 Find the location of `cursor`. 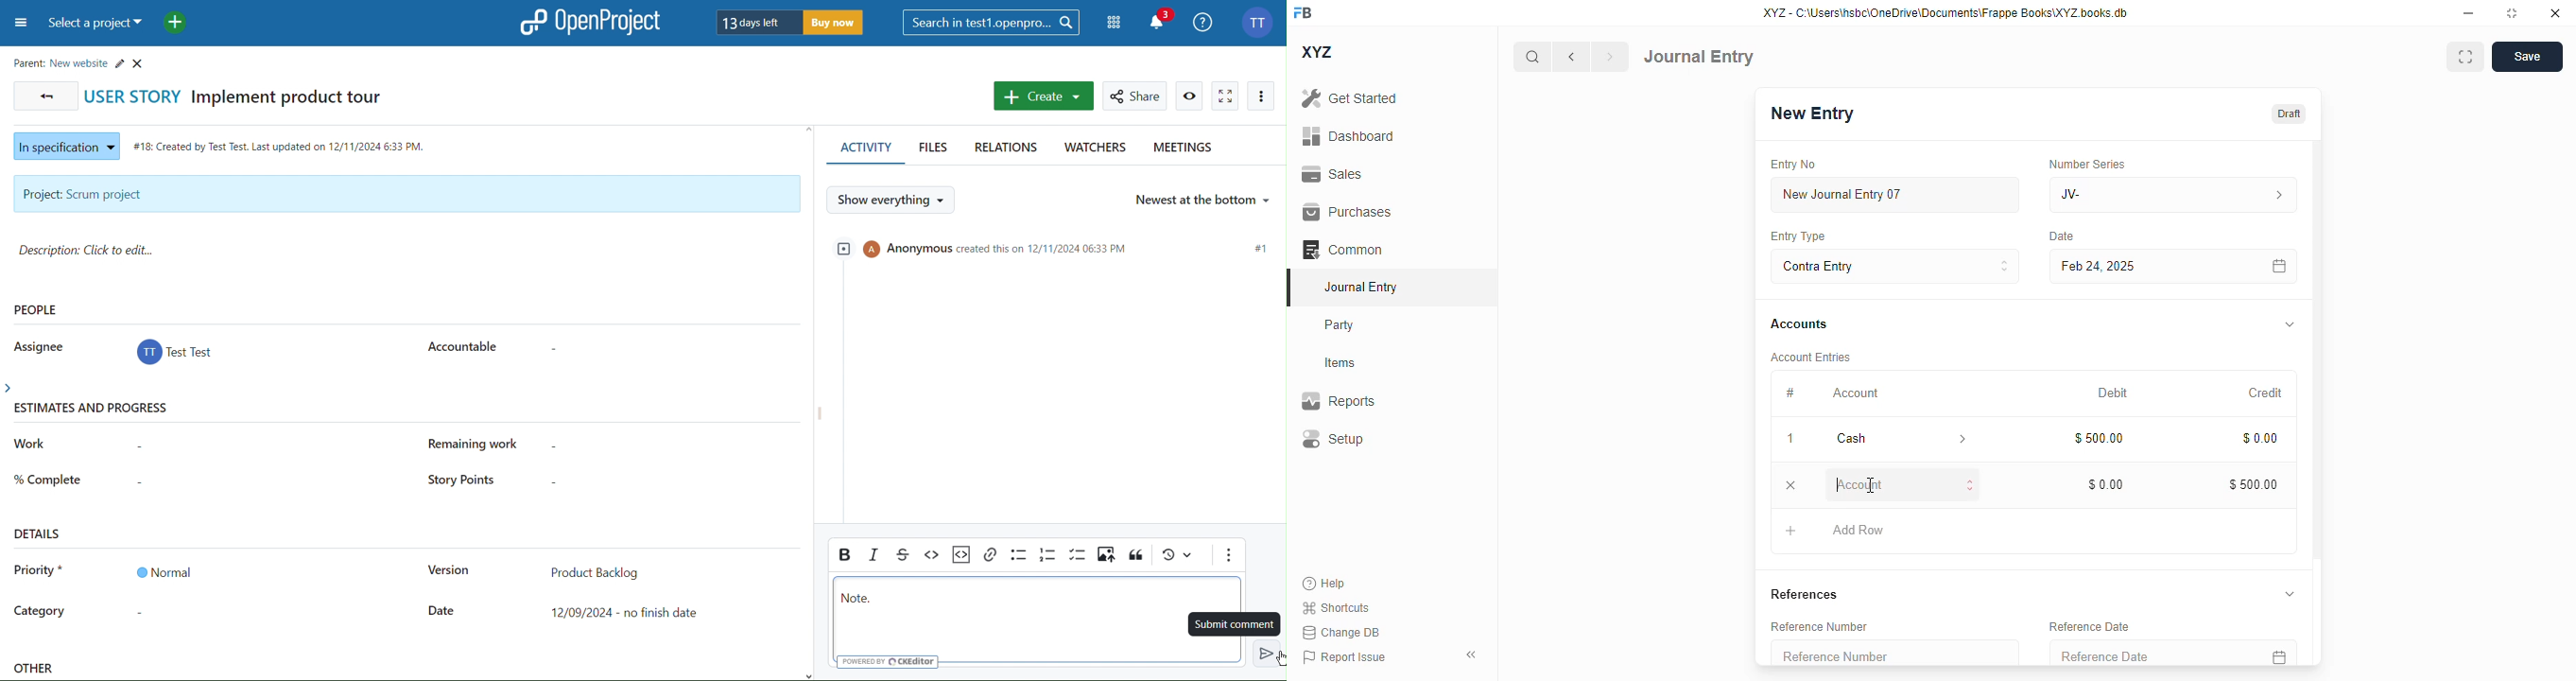

cursor is located at coordinates (1870, 485).